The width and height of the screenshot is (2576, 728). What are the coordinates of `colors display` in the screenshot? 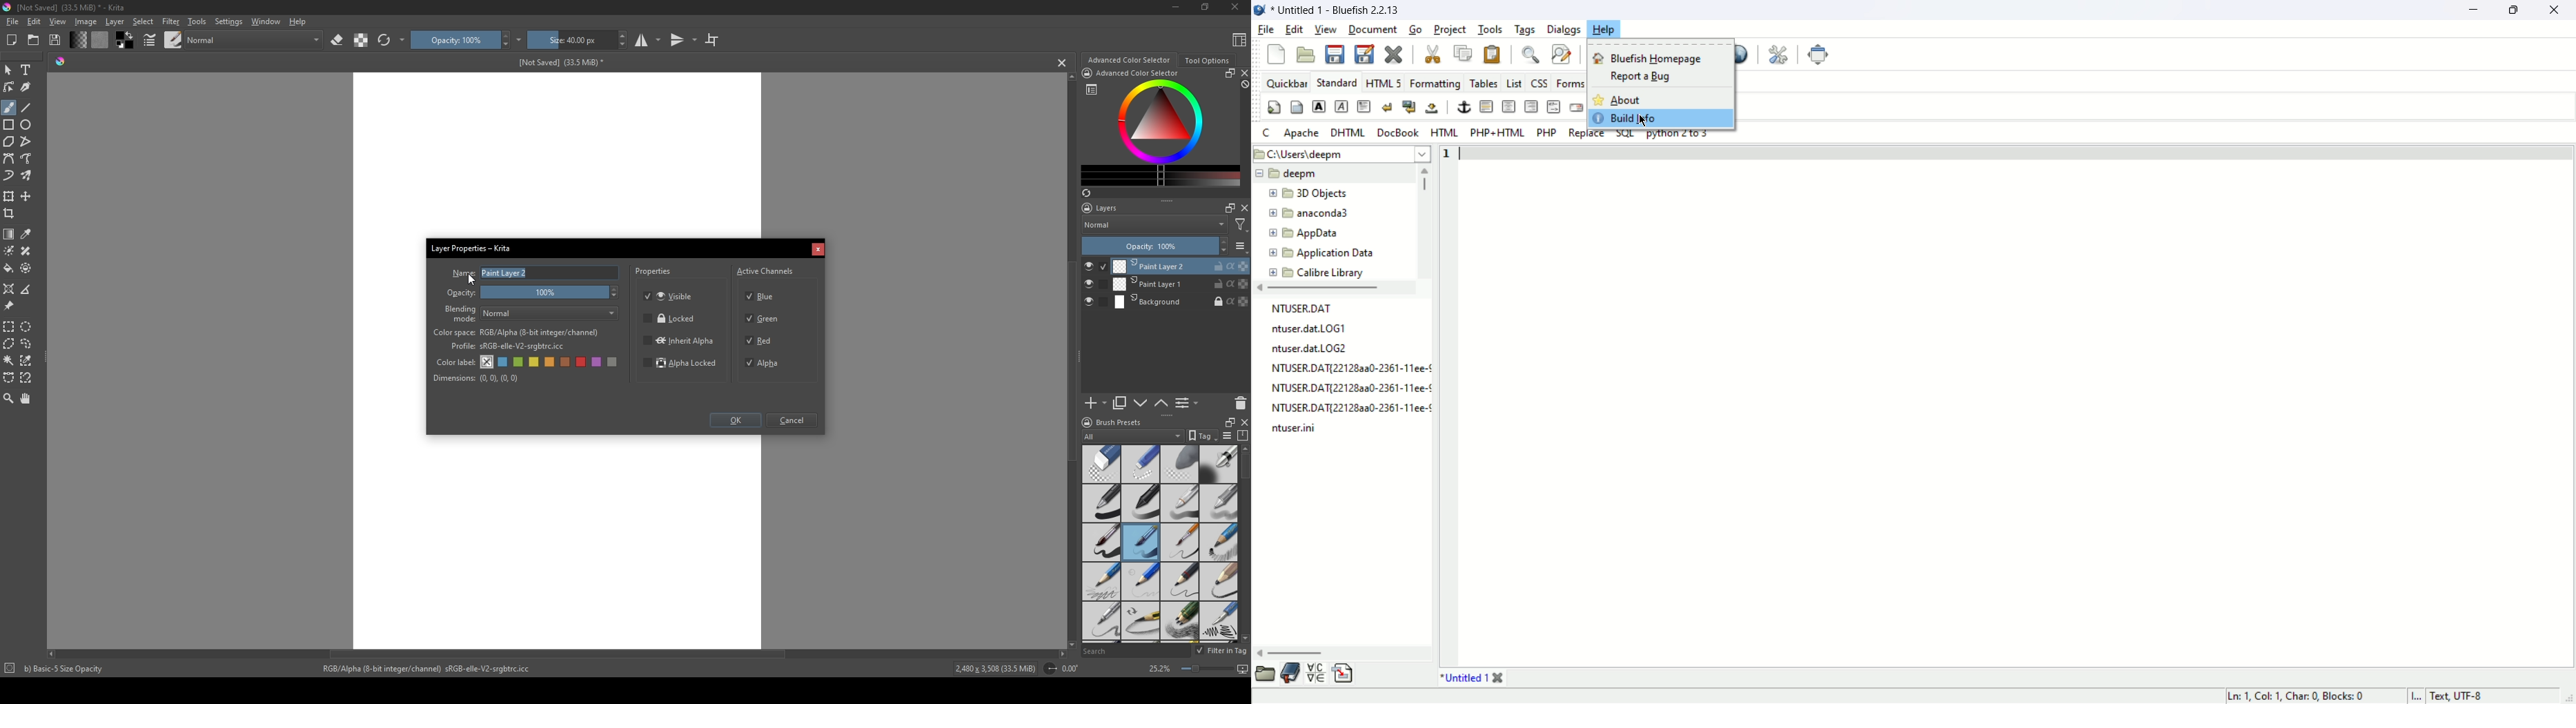 It's located at (1162, 122).